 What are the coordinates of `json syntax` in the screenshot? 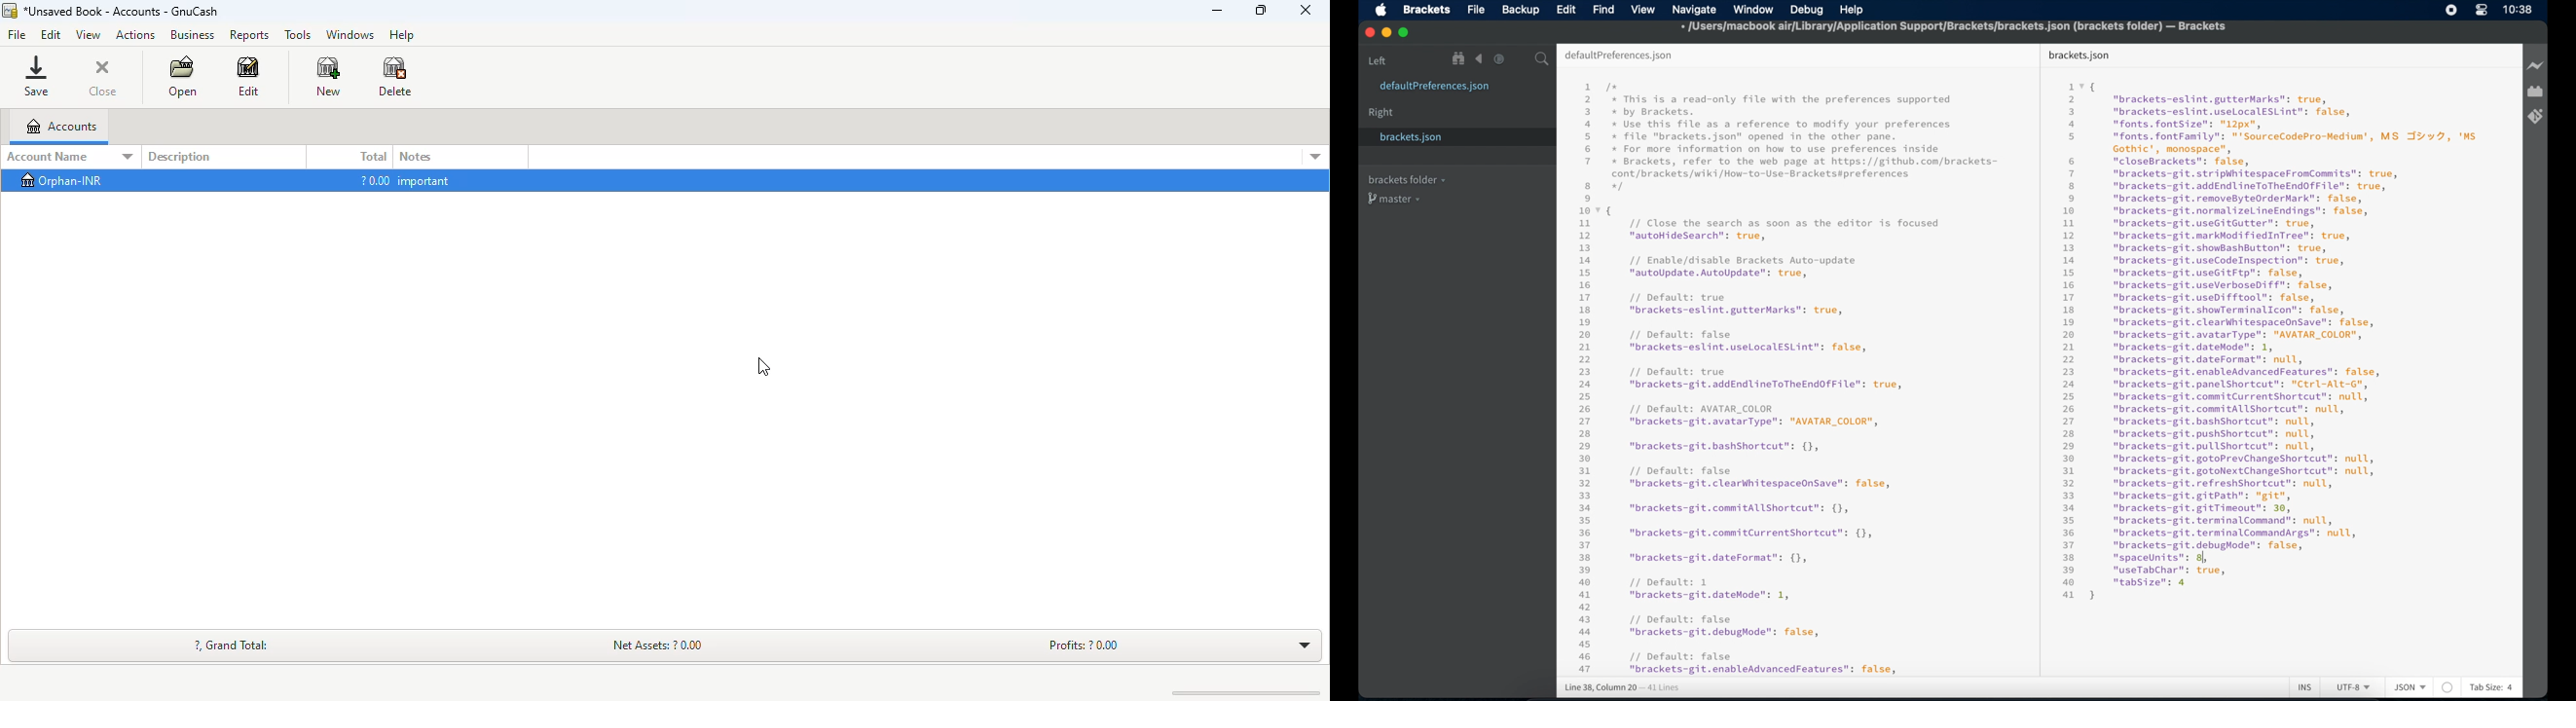 It's located at (2270, 339).